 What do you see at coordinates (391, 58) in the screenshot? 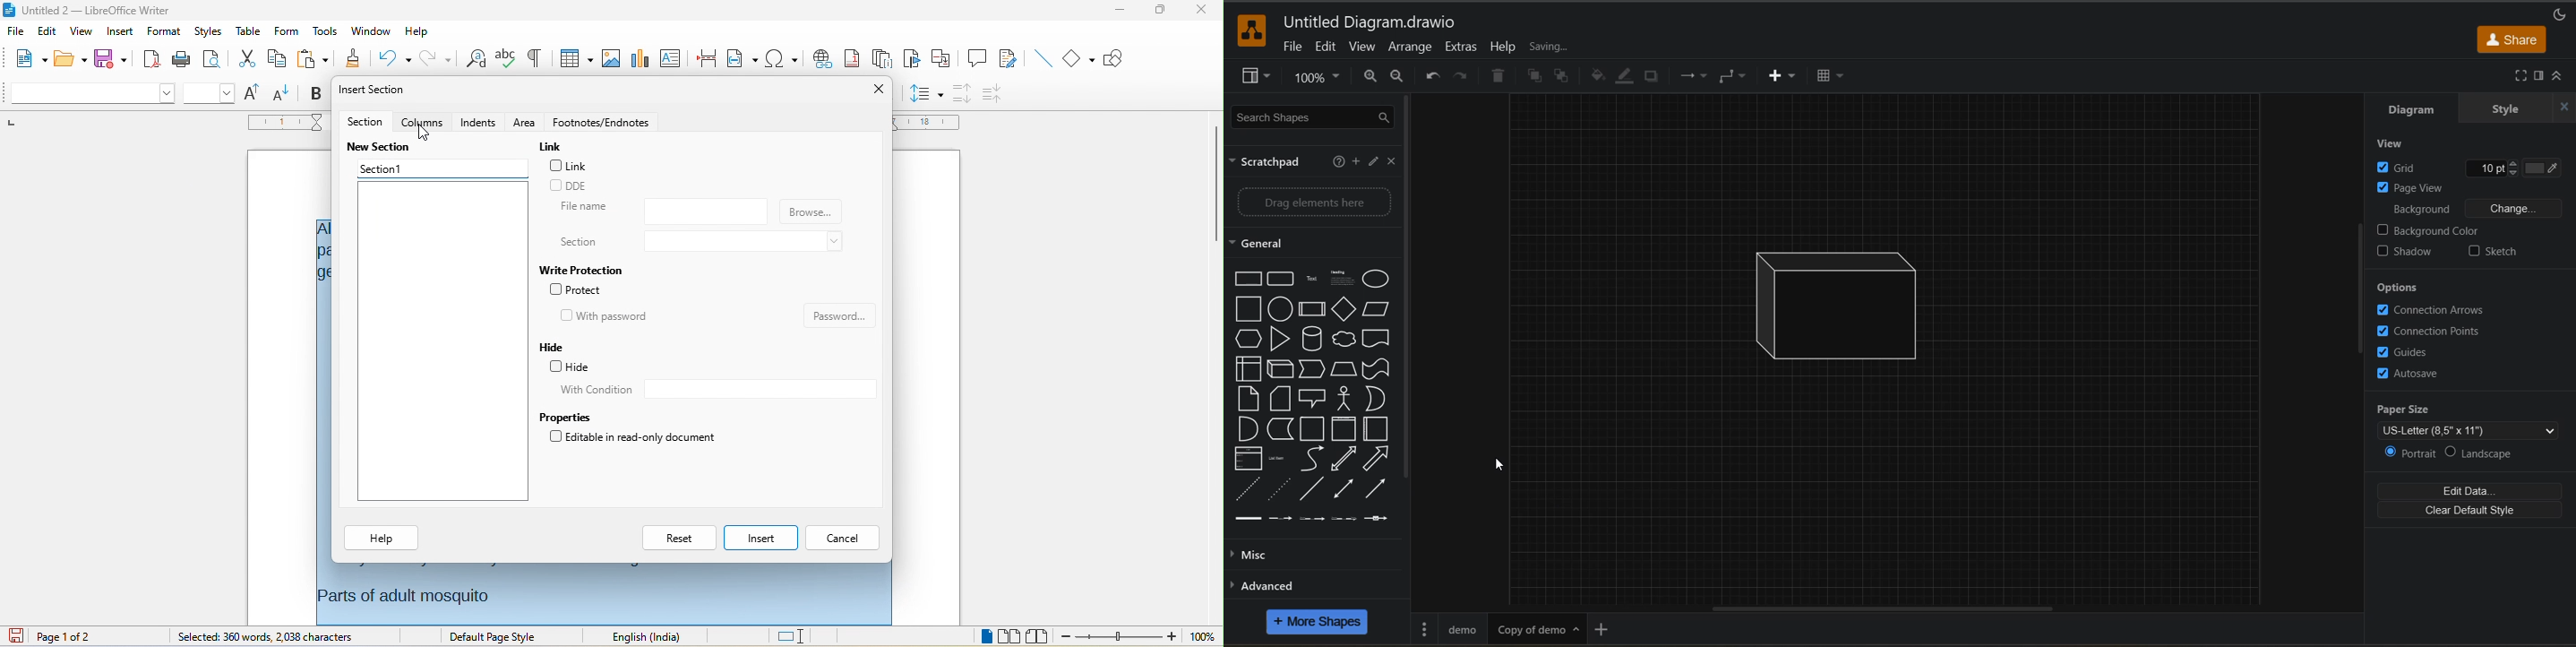
I see `undo` at bounding box center [391, 58].